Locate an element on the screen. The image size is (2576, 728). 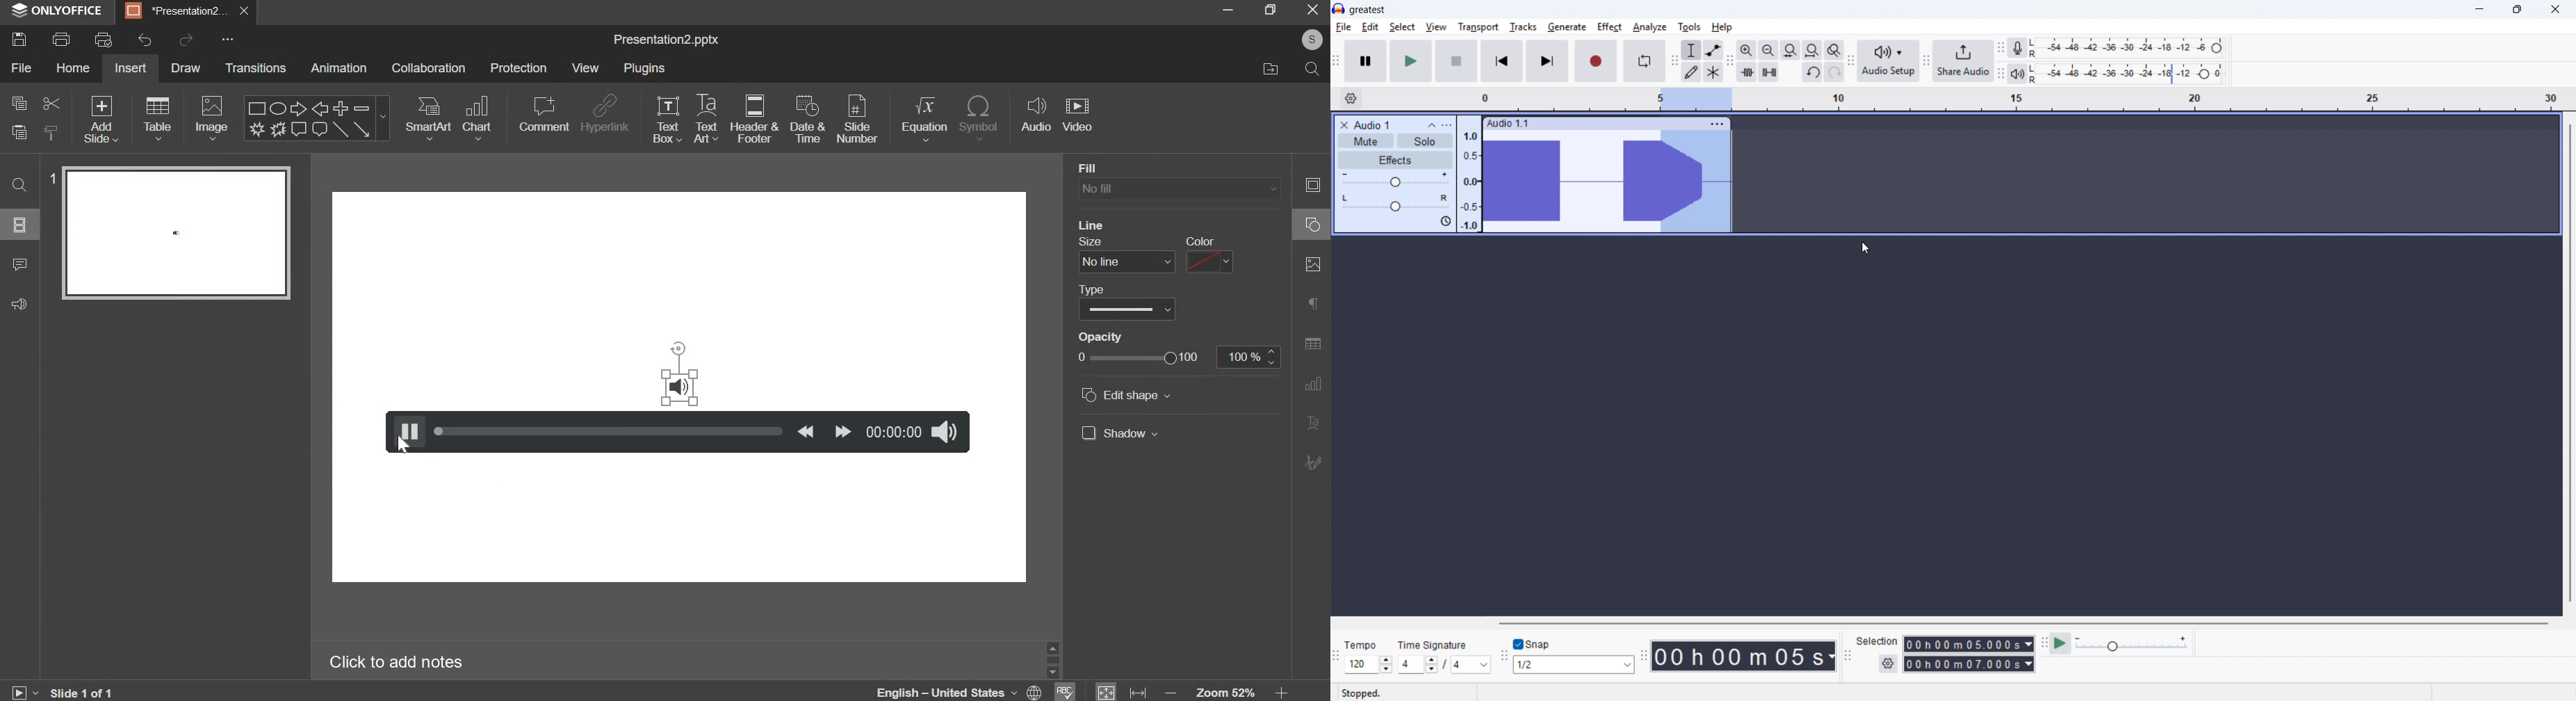
tools is located at coordinates (1689, 27).